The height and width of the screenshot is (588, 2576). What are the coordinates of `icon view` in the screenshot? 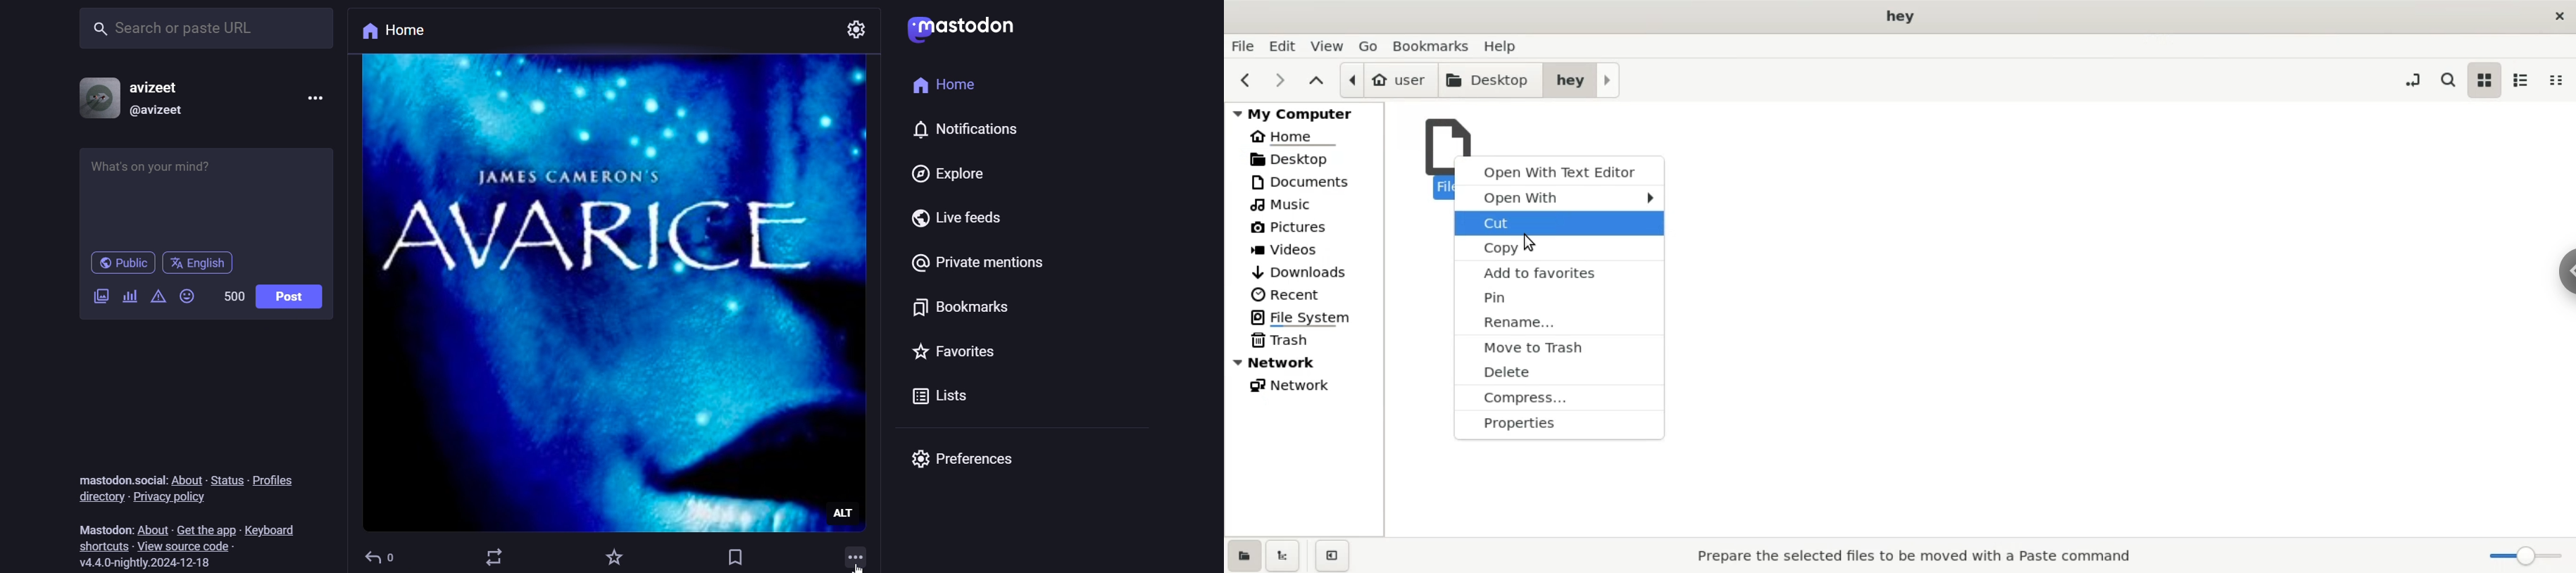 It's located at (2484, 82).